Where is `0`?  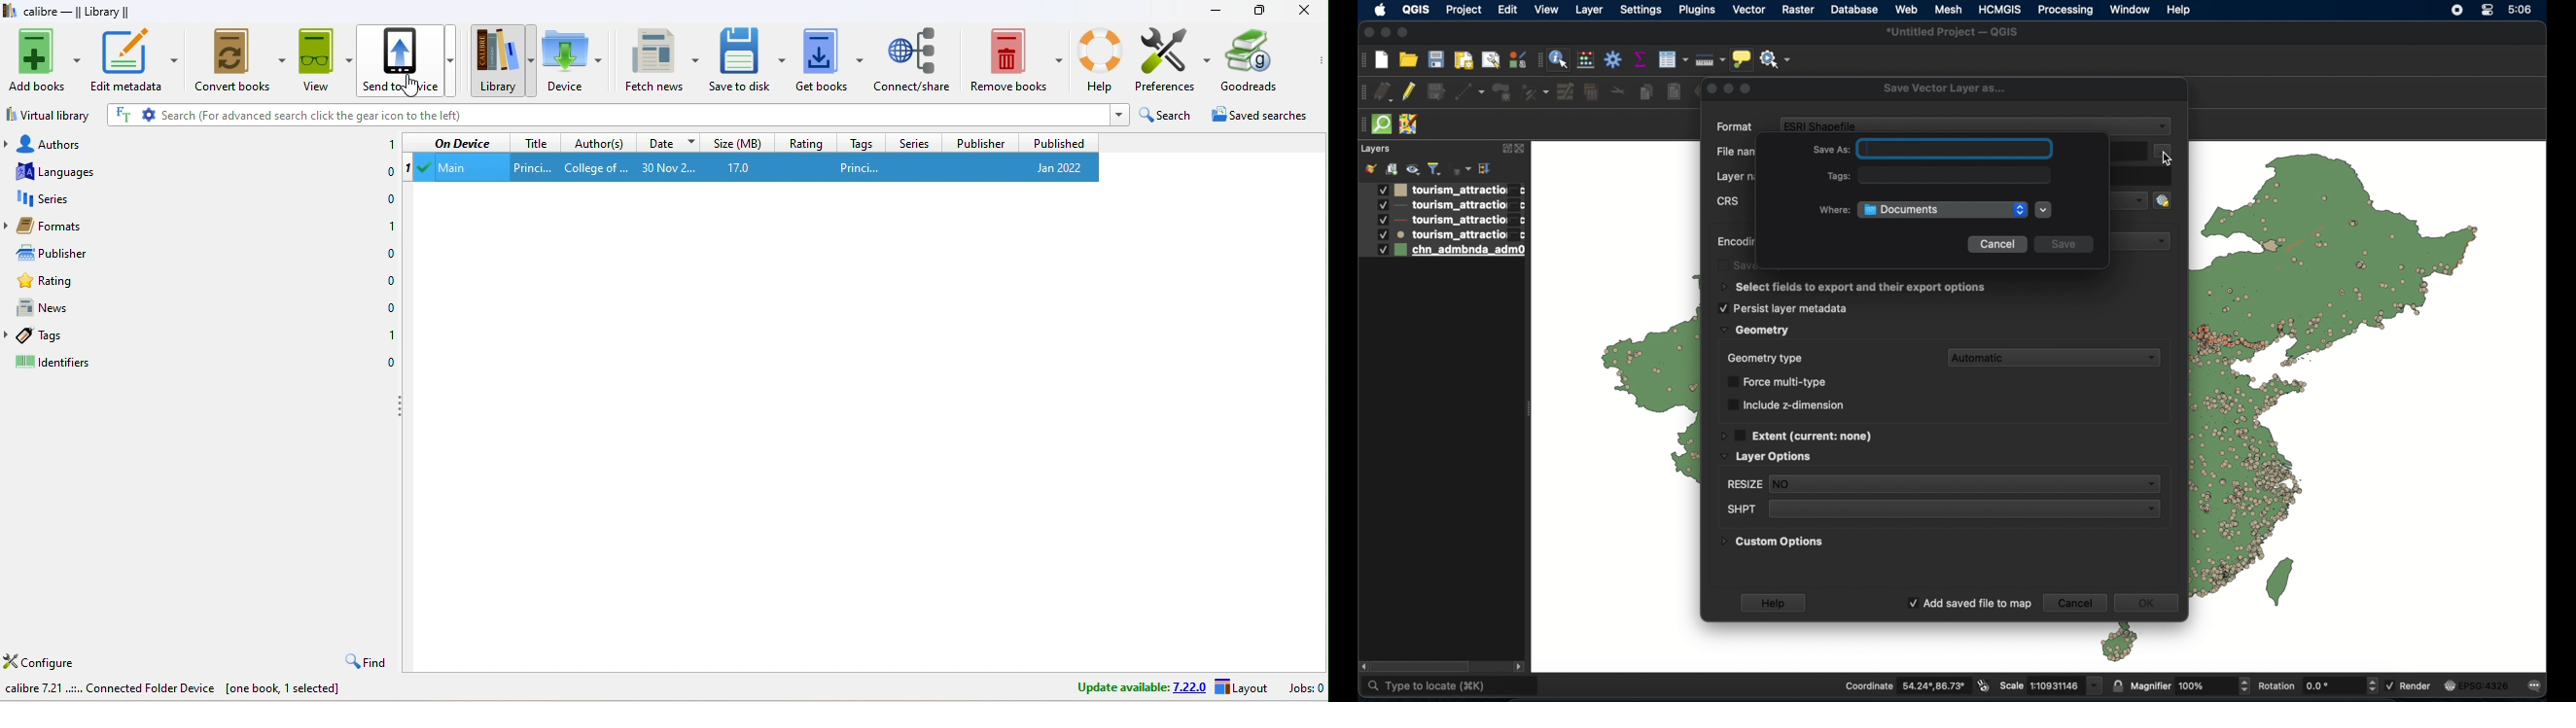
0 is located at coordinates (383, 308).